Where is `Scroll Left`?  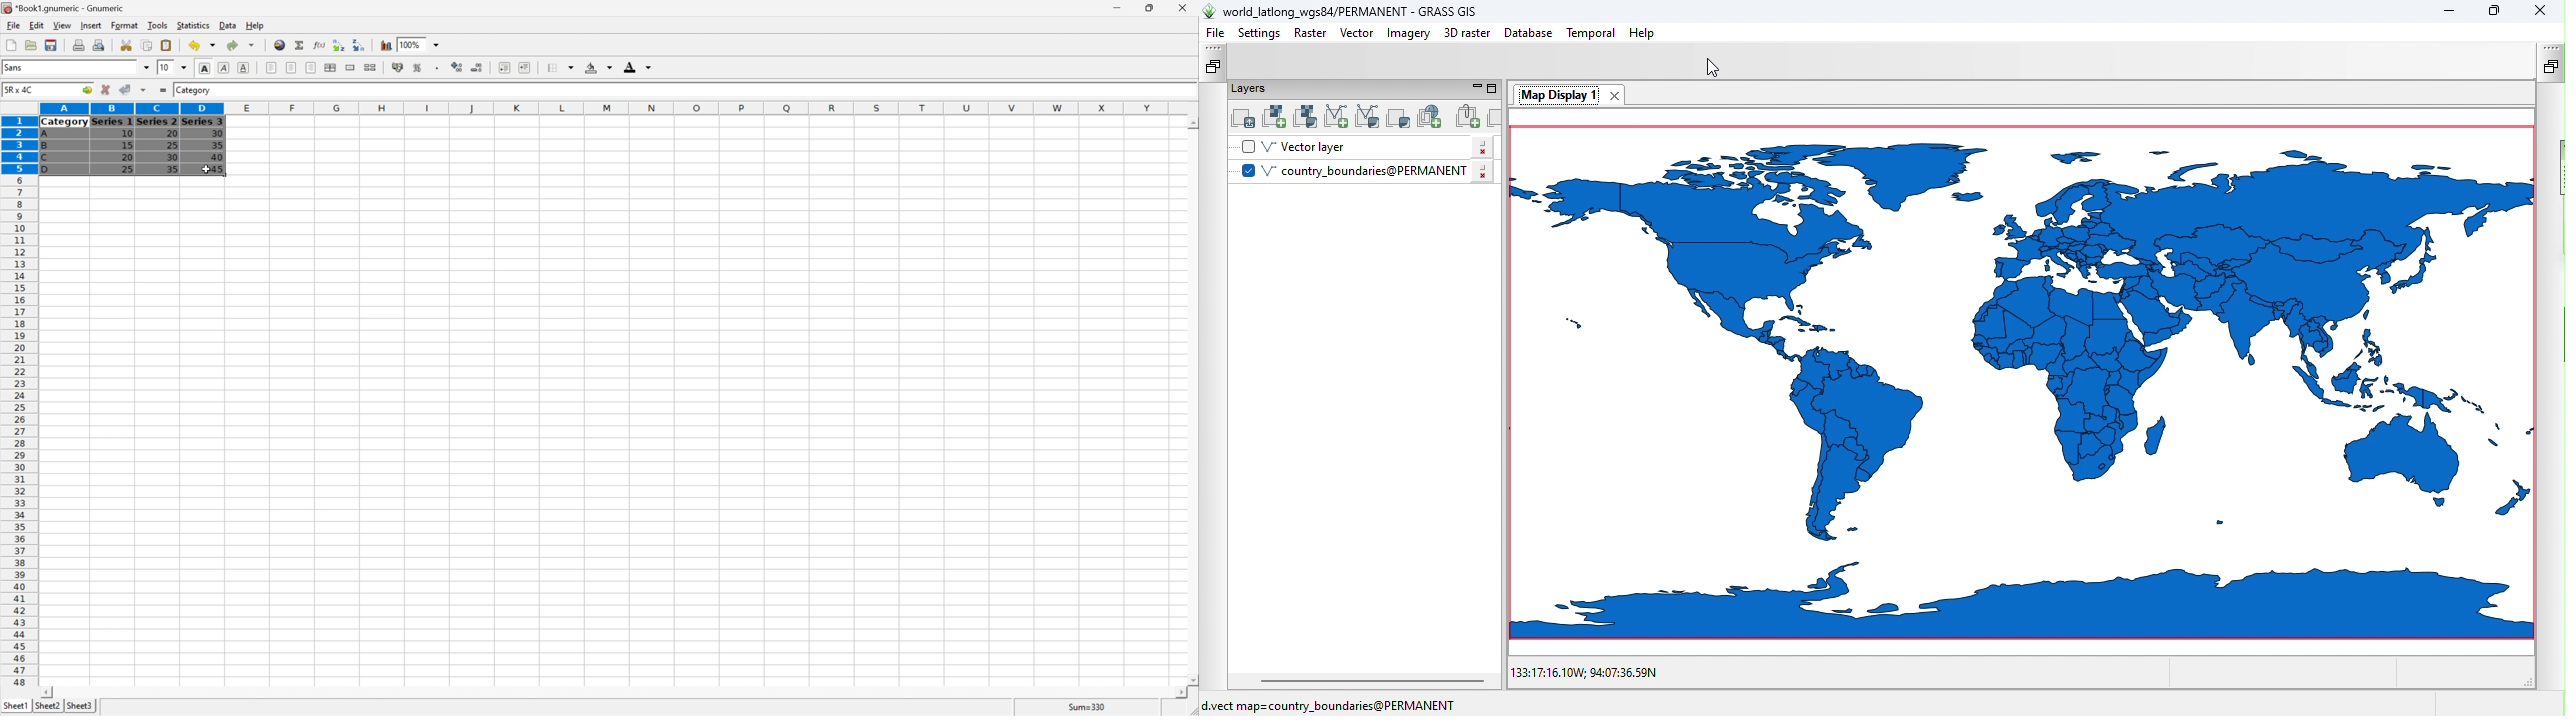 Scroll Left is located at coordinates (48, 693).